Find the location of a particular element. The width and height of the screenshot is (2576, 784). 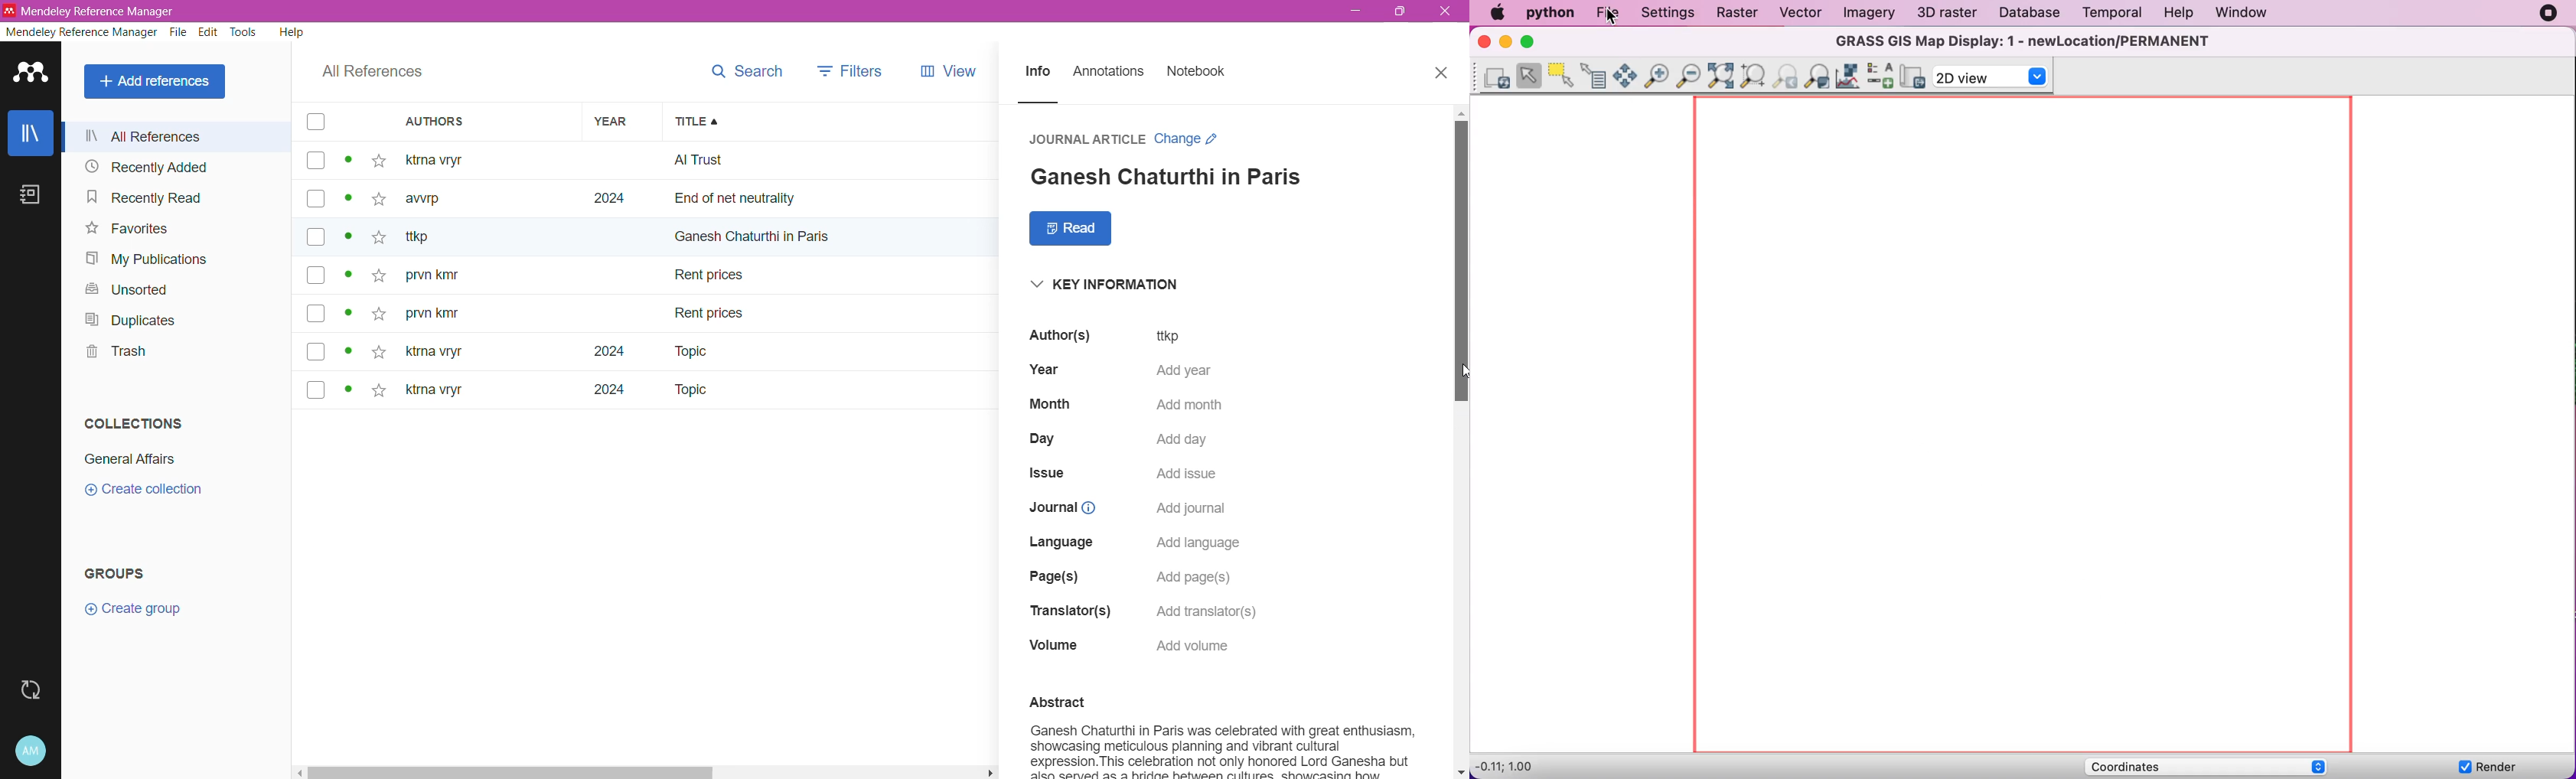

Click to add Journal is located at coordinates (1192, 510).